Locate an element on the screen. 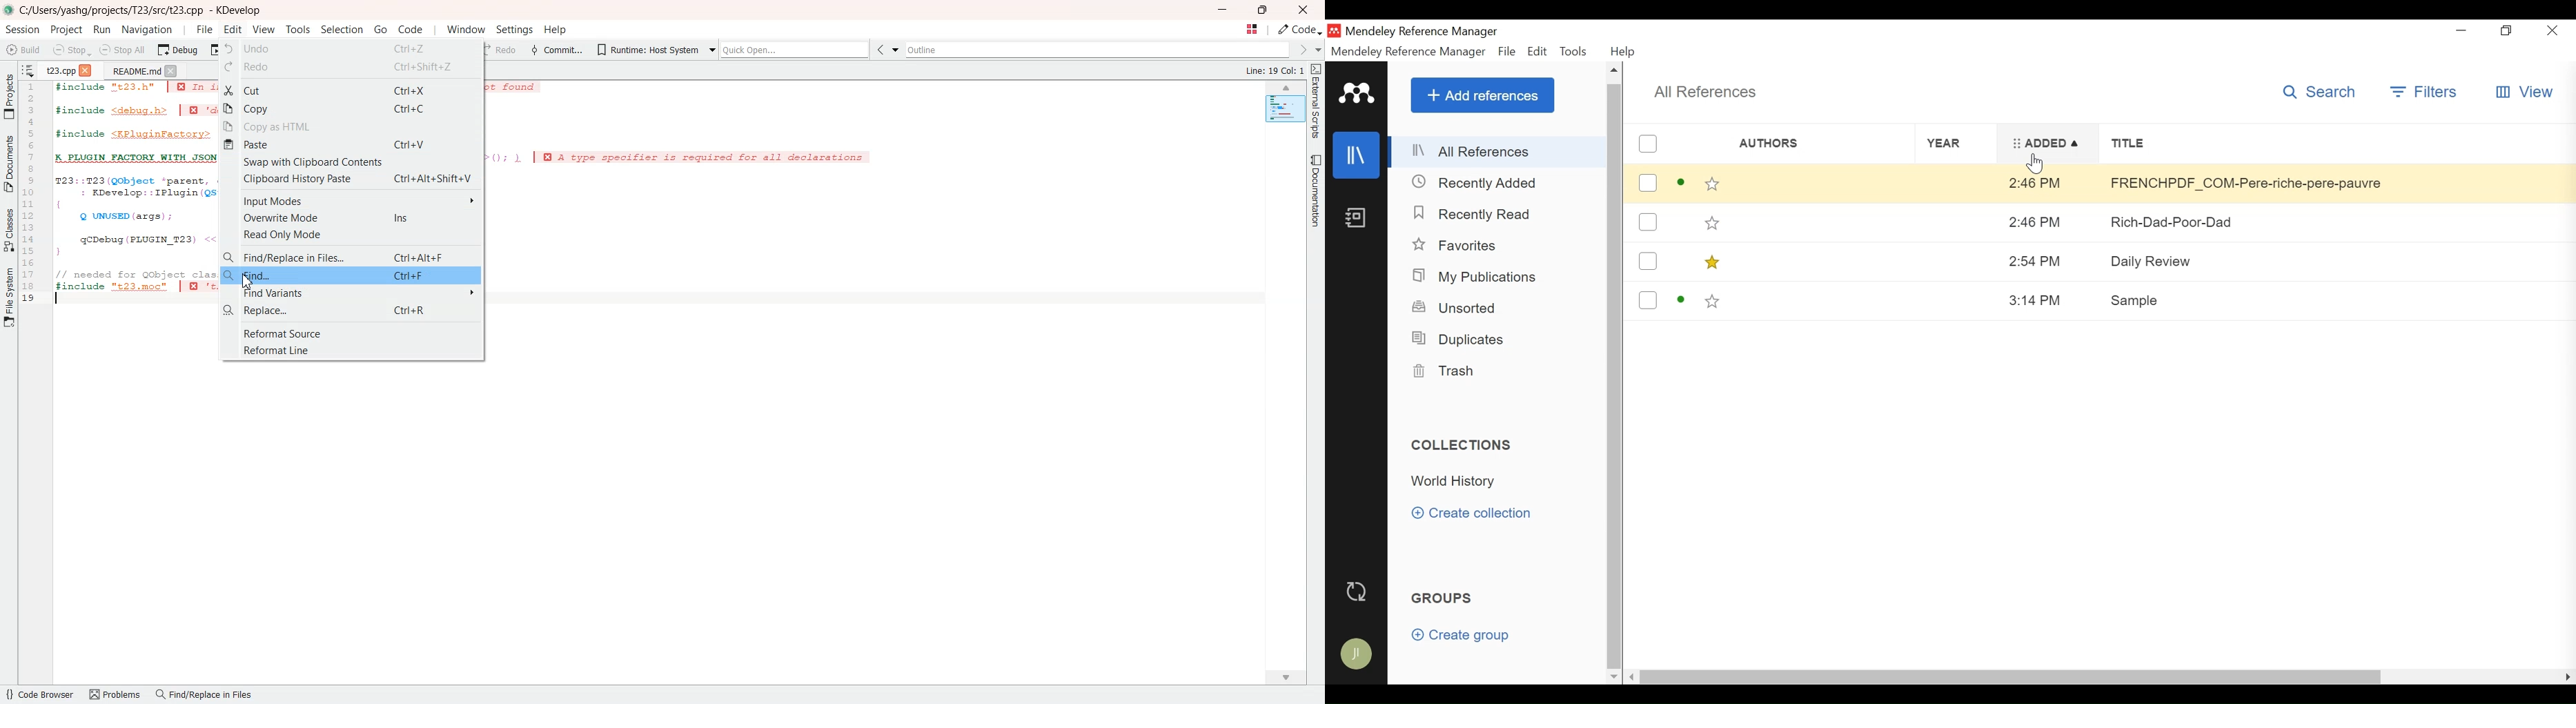 The image size is (2576, 728). Author is located at coordinates (1801, 143).